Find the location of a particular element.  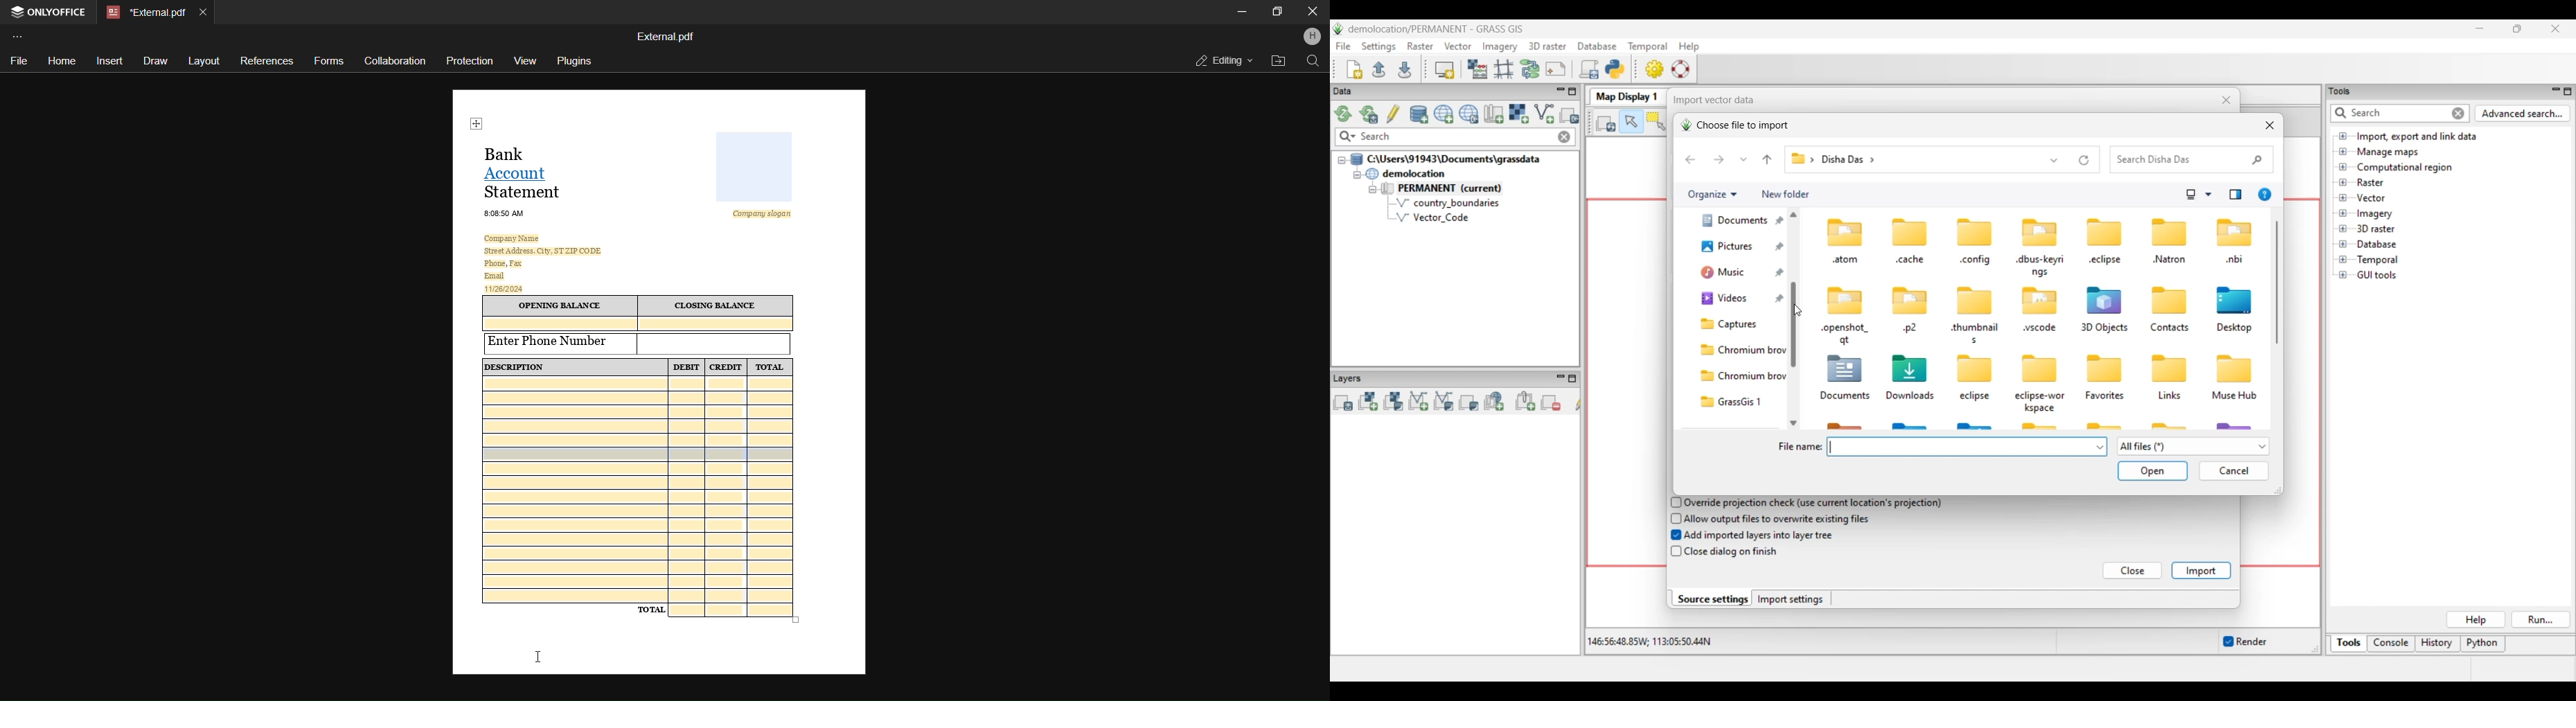

plugins is located at coordinates (576, 61).